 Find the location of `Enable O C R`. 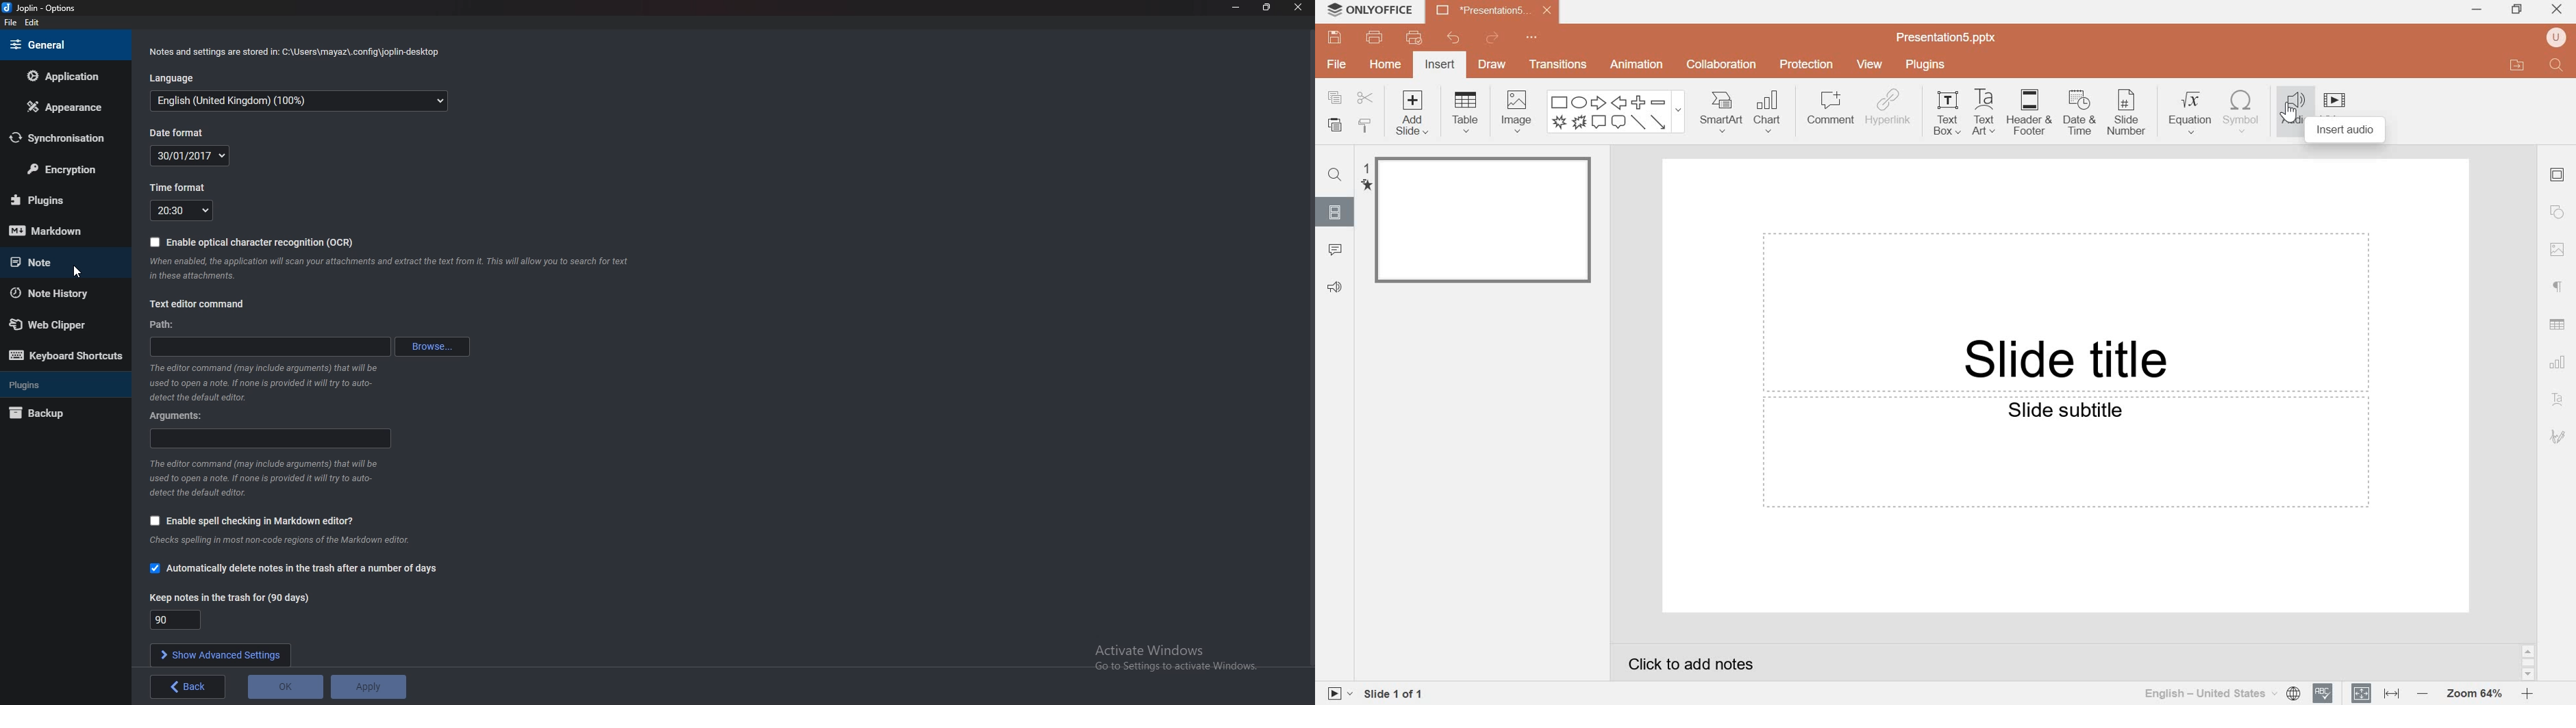

Enable O C R is located at coordinates (261, 243).